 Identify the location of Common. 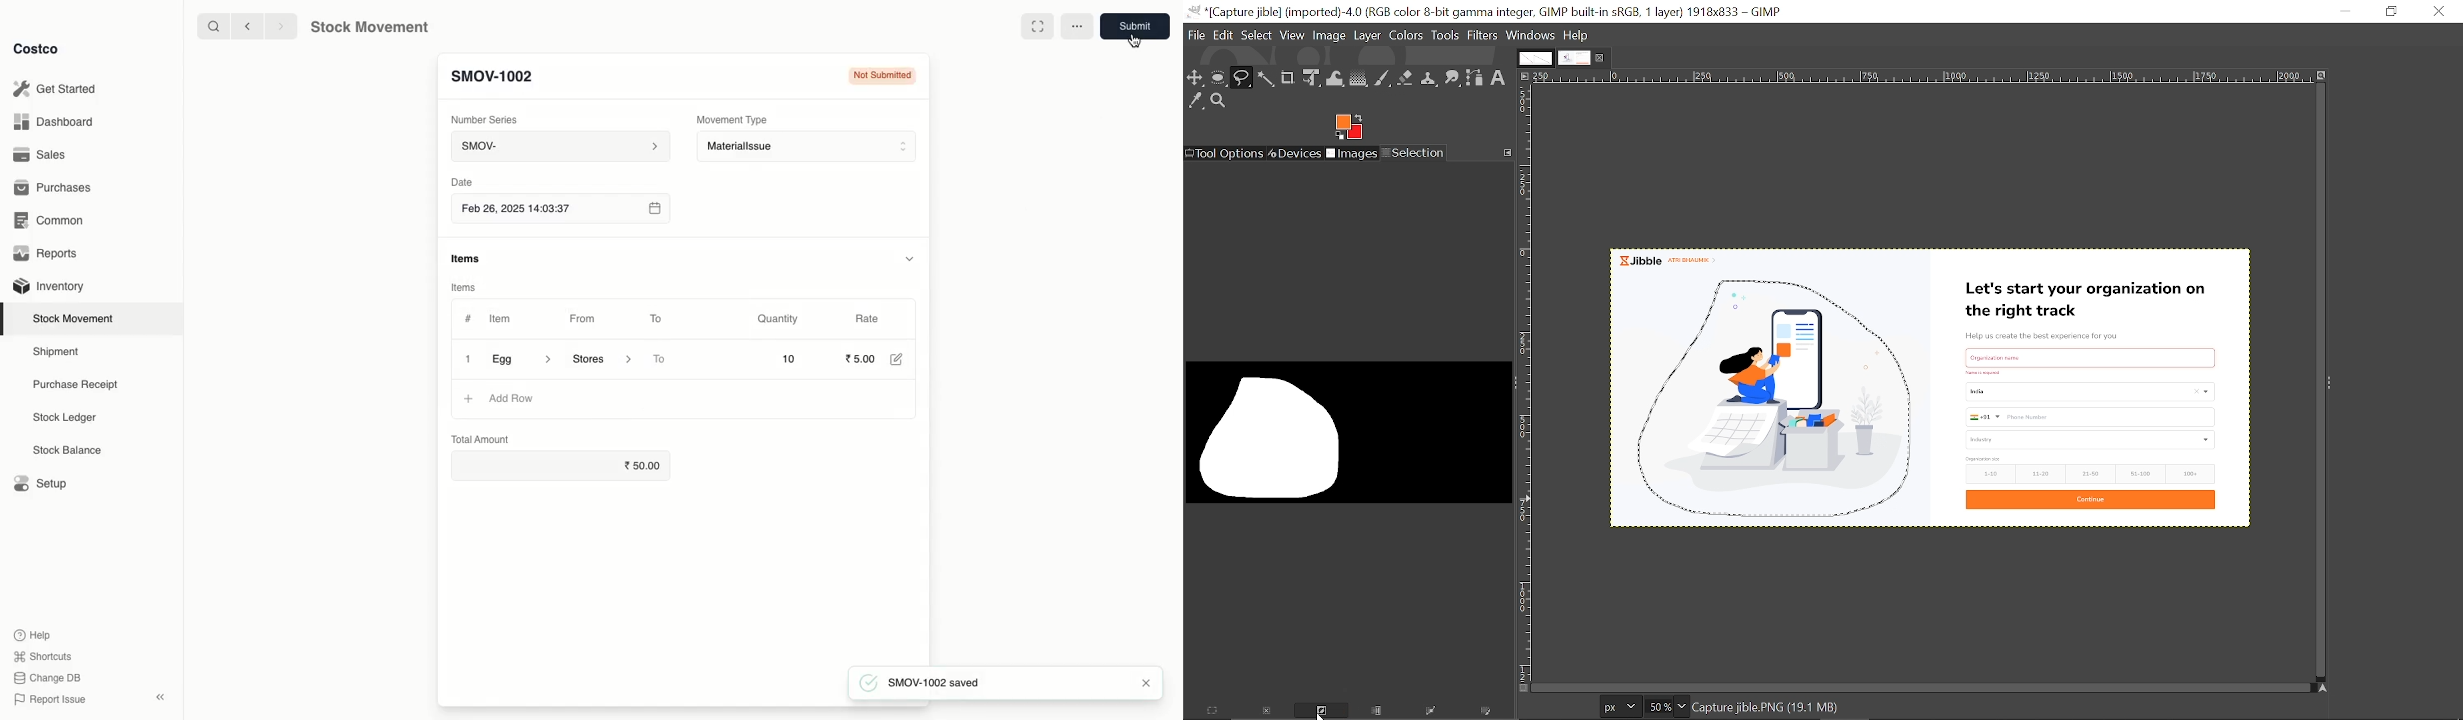
(53, 222).